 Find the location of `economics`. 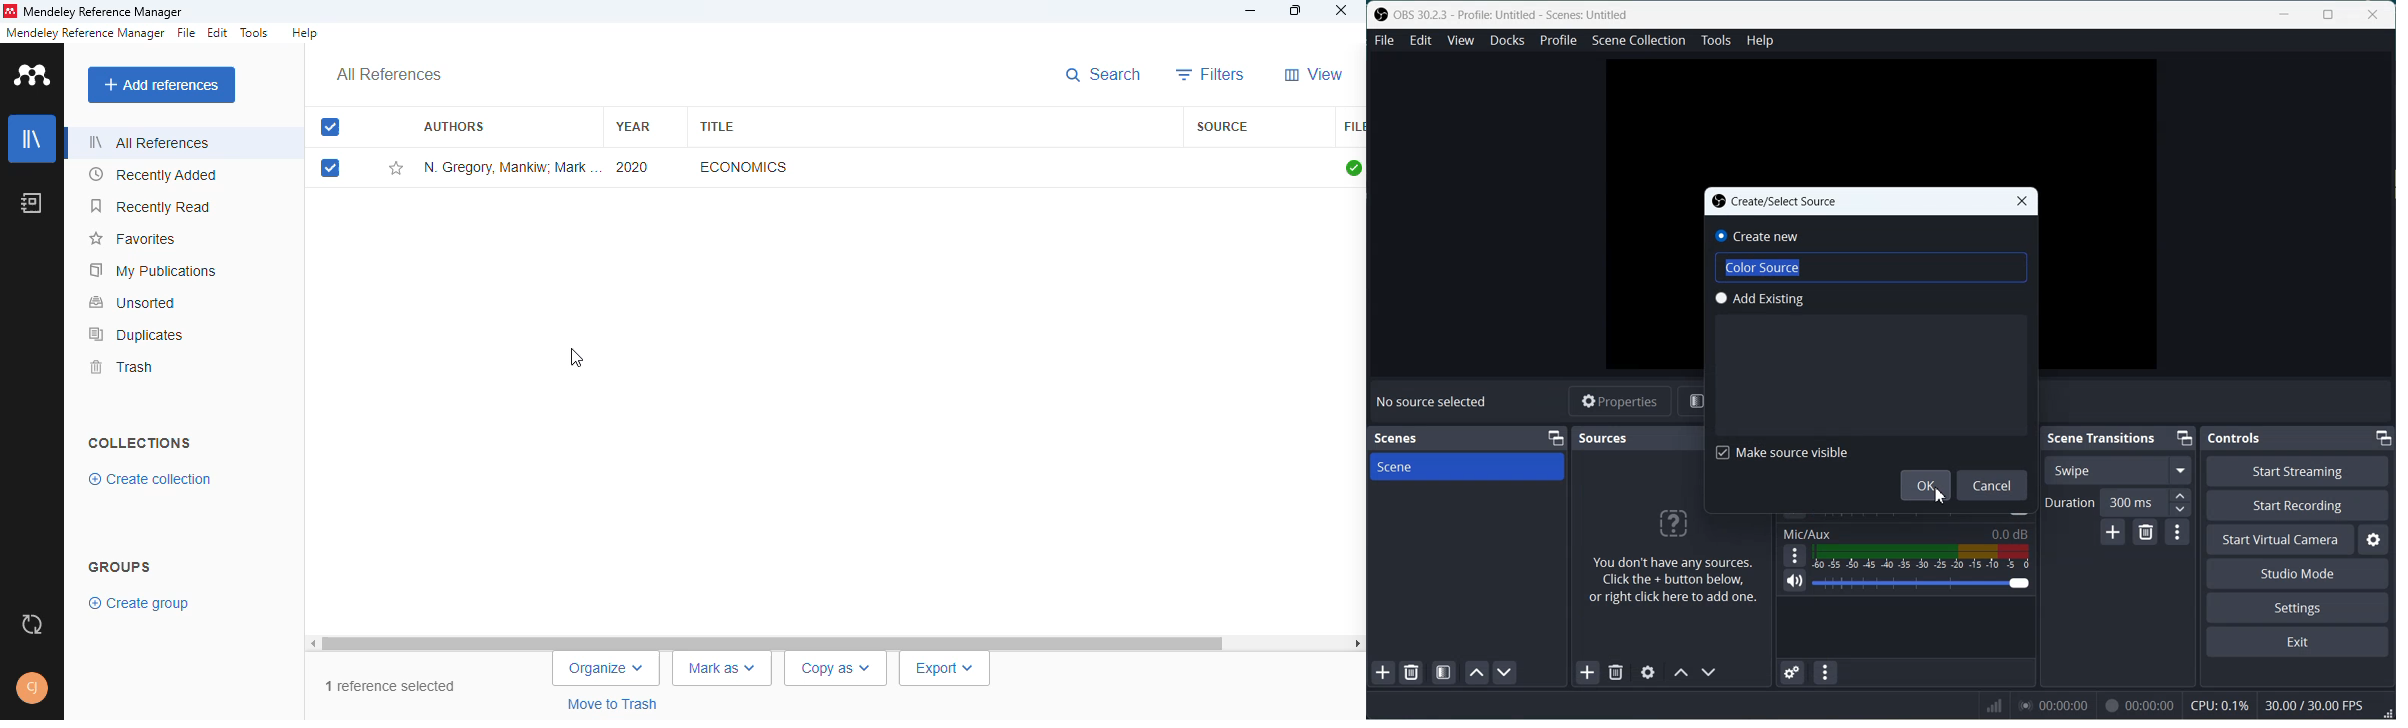

economics is located at coordinates (743, 167).